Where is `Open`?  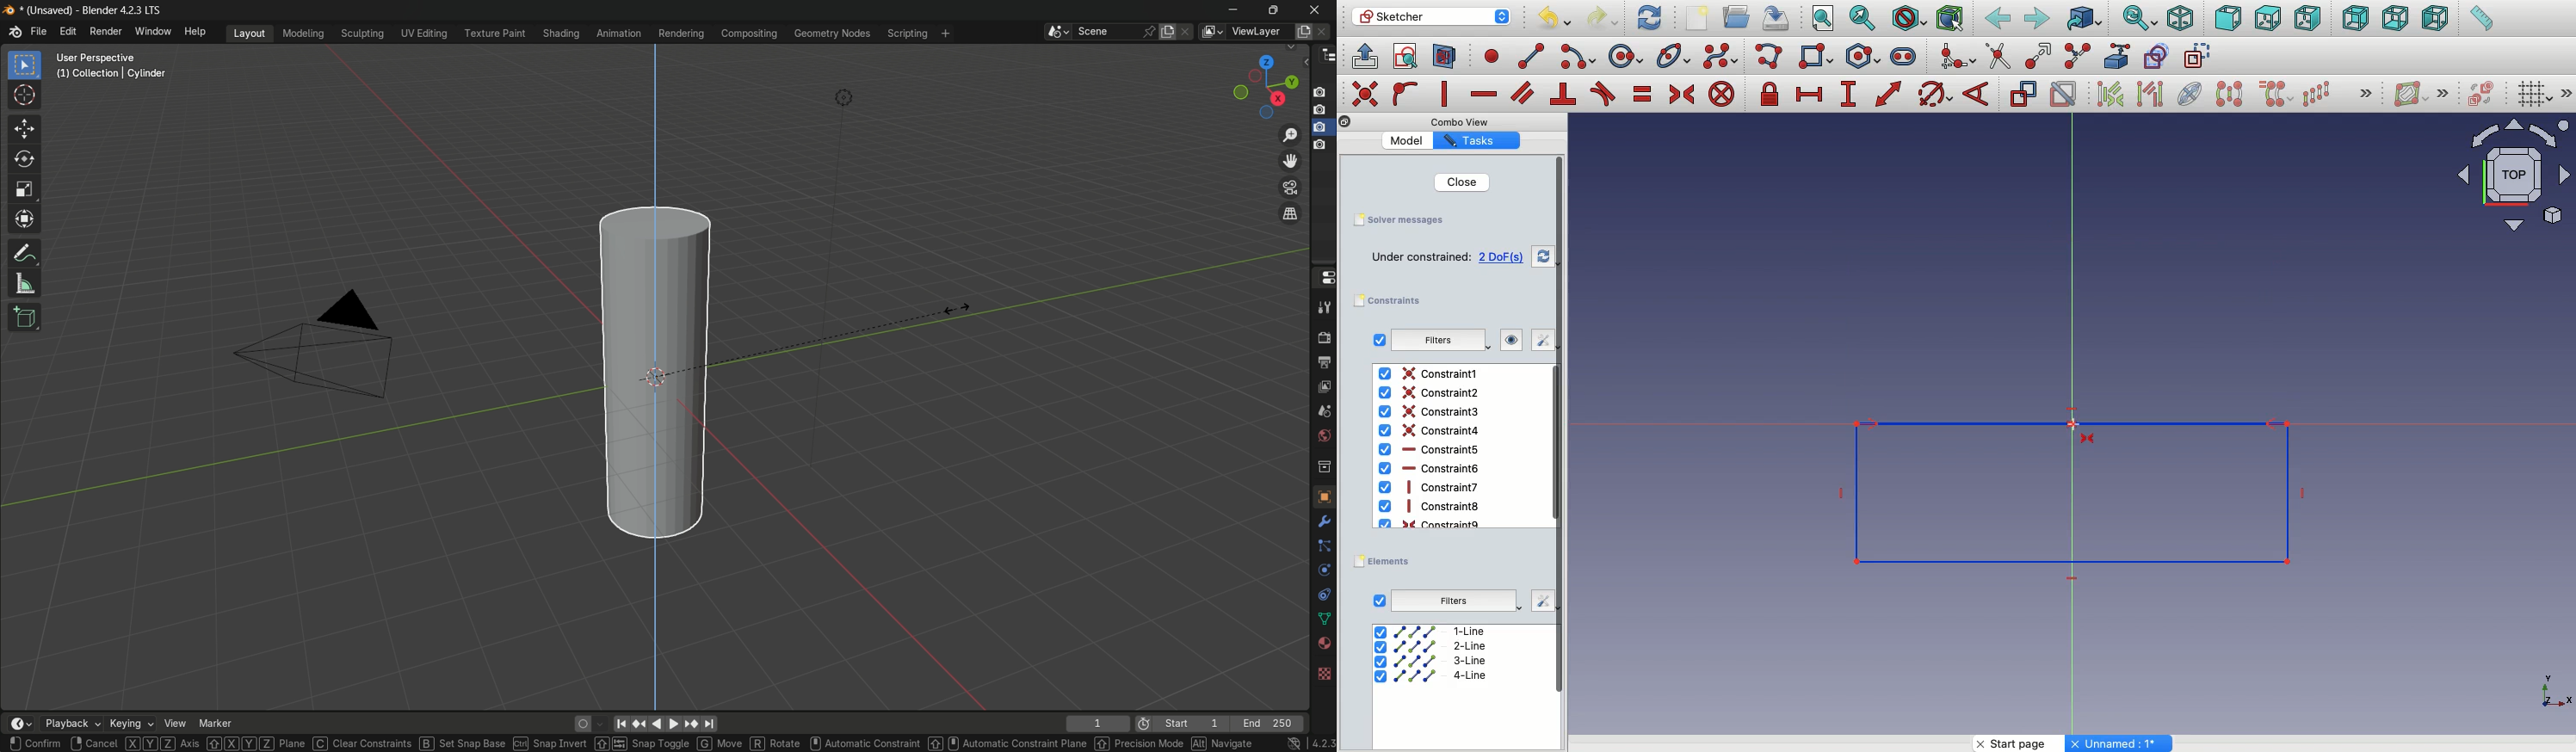 Open is located at coordinates (1739, 17).